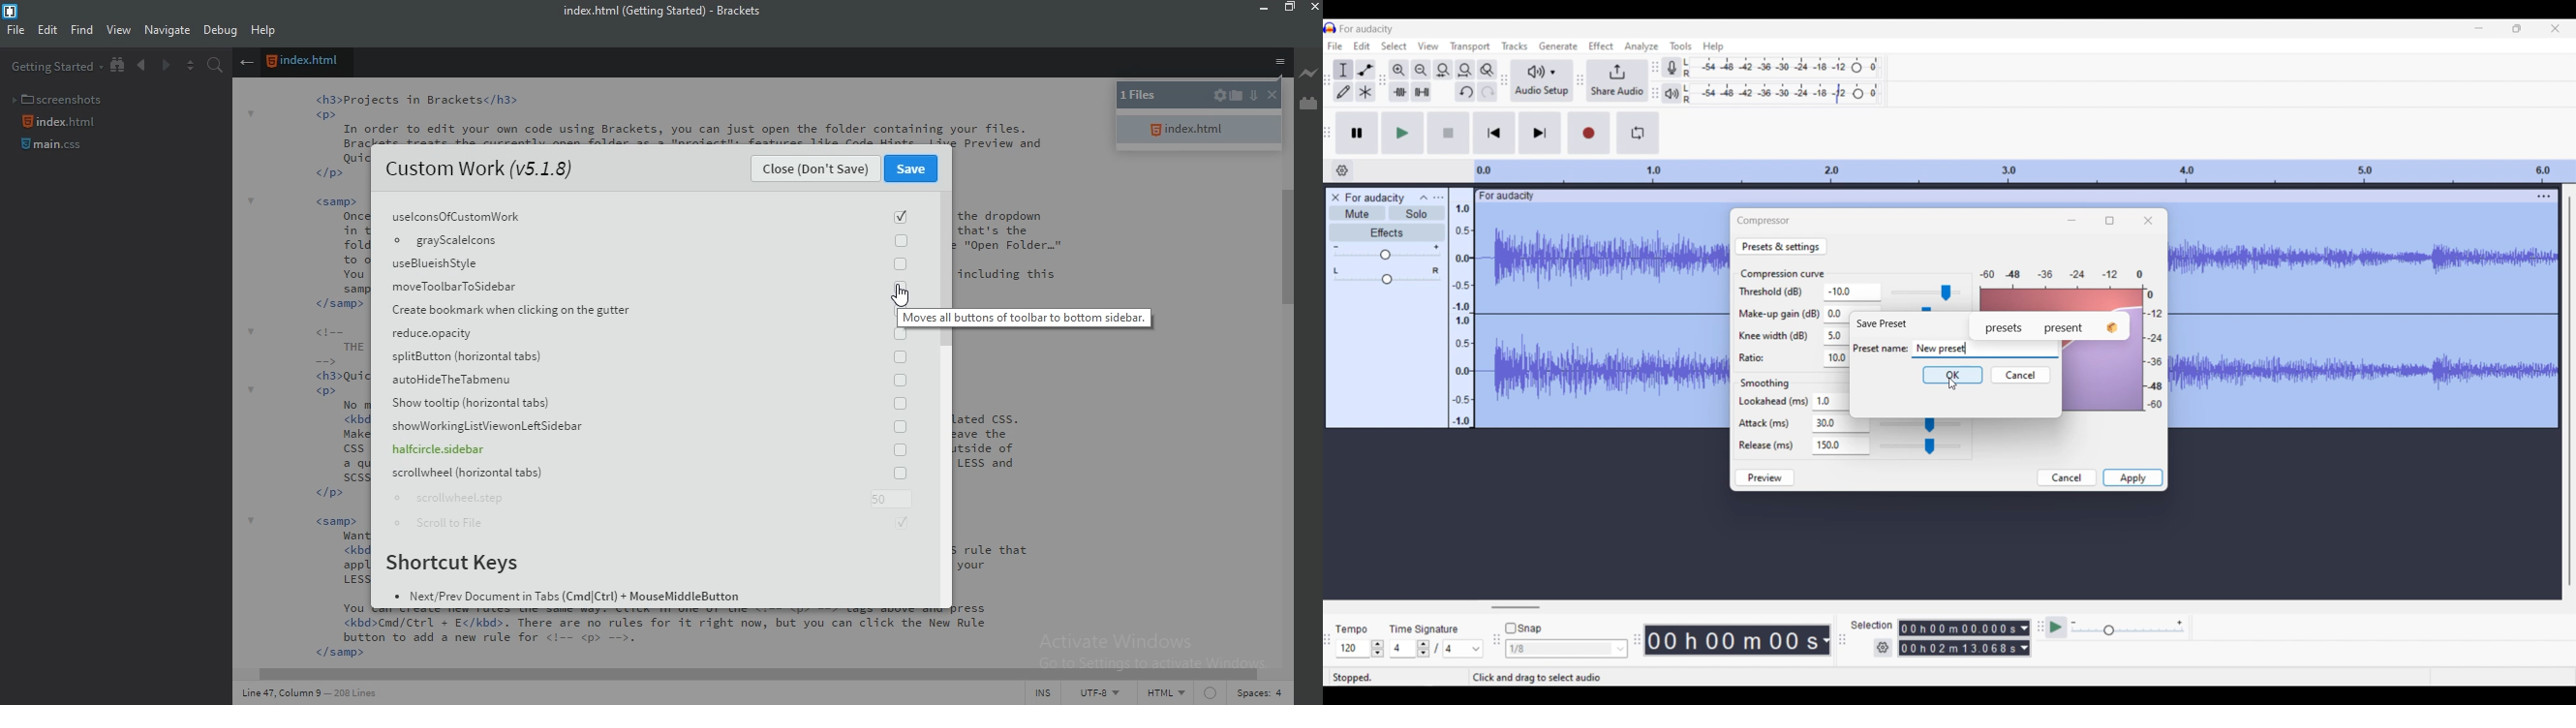 This screenshot has height=728, width=2576. What do you see at coordinates (1463, 315) in the screenshot?
I see `Scale to measure sound intensity` at bounding box center [1463, 315].